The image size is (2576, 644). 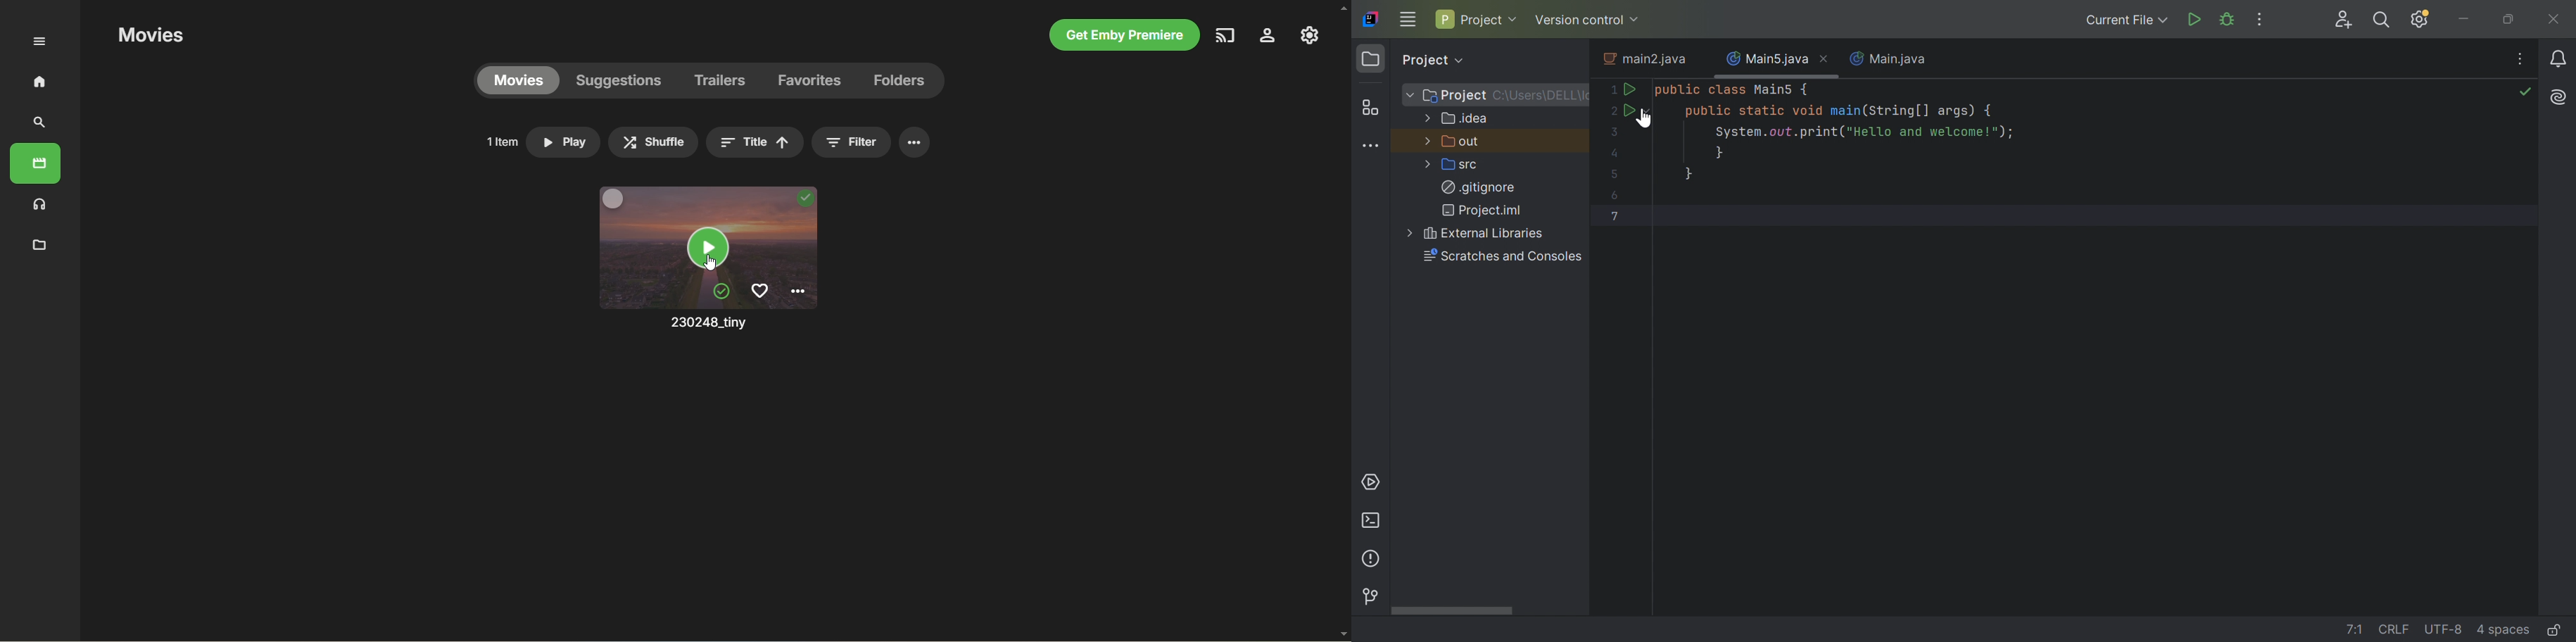 I want to click on play on another device, so click(x=1227, y=35).